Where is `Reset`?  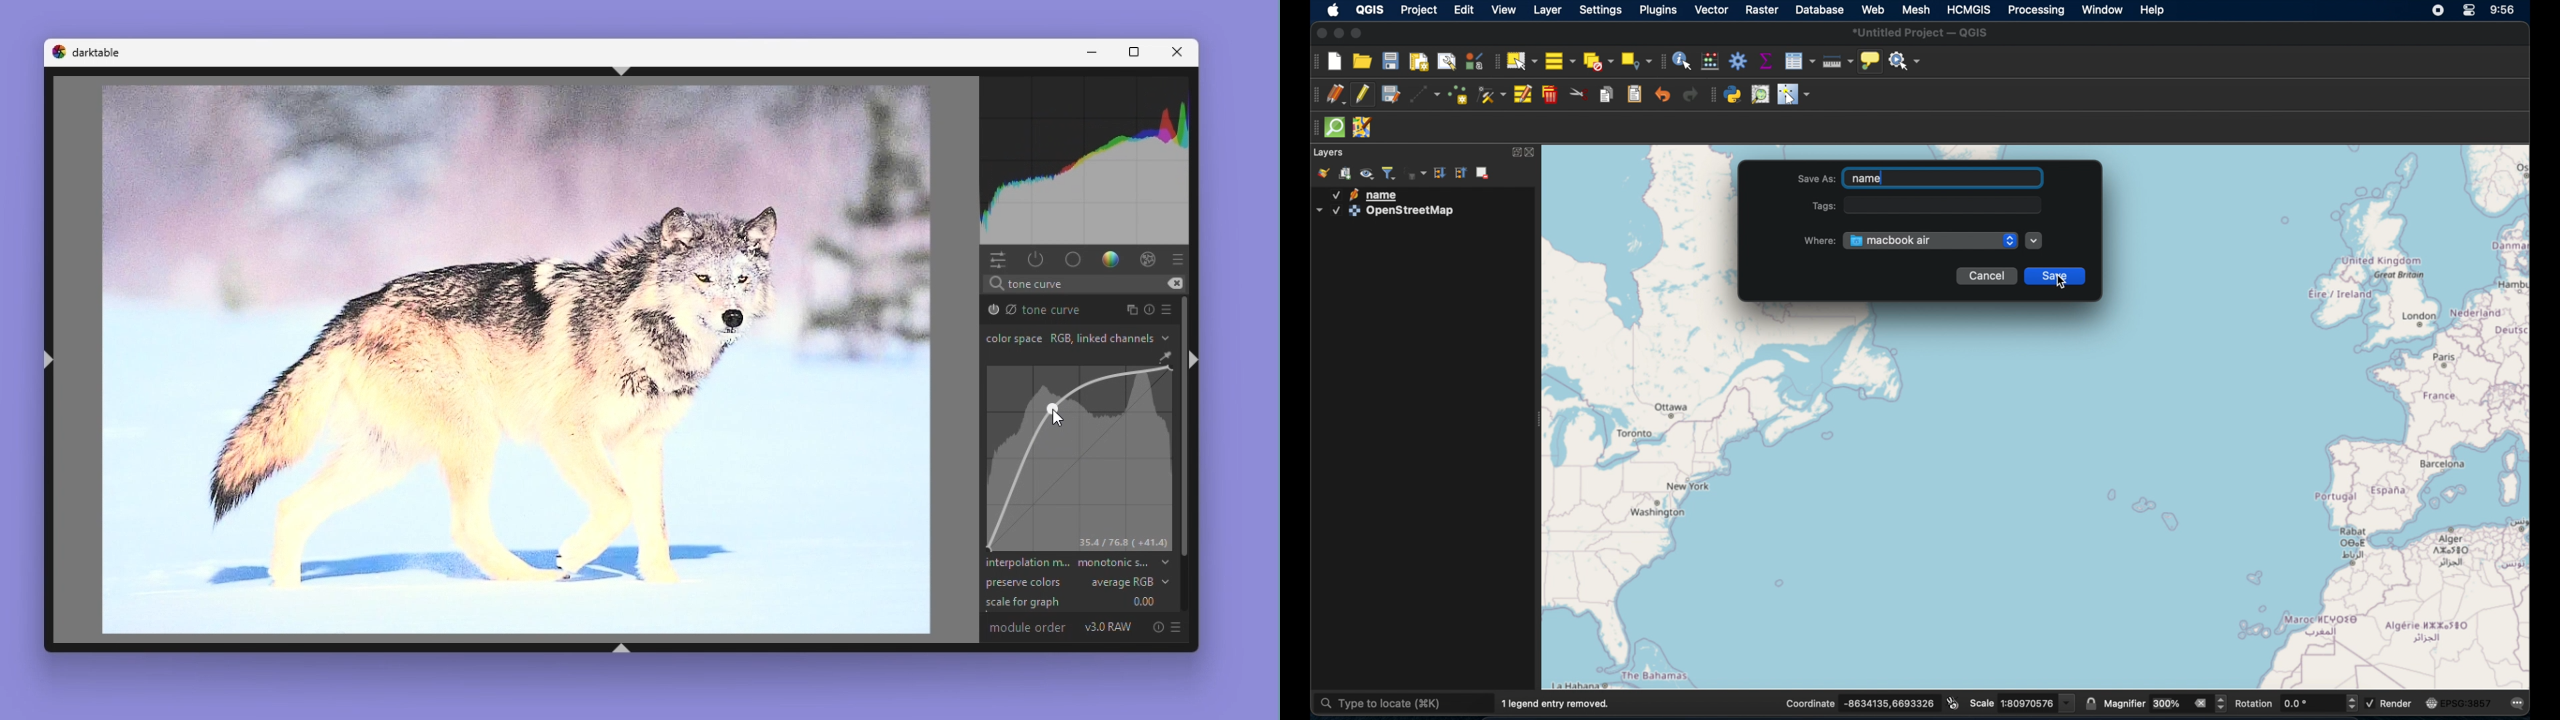 Reset is located at coordinates (1156, 627).